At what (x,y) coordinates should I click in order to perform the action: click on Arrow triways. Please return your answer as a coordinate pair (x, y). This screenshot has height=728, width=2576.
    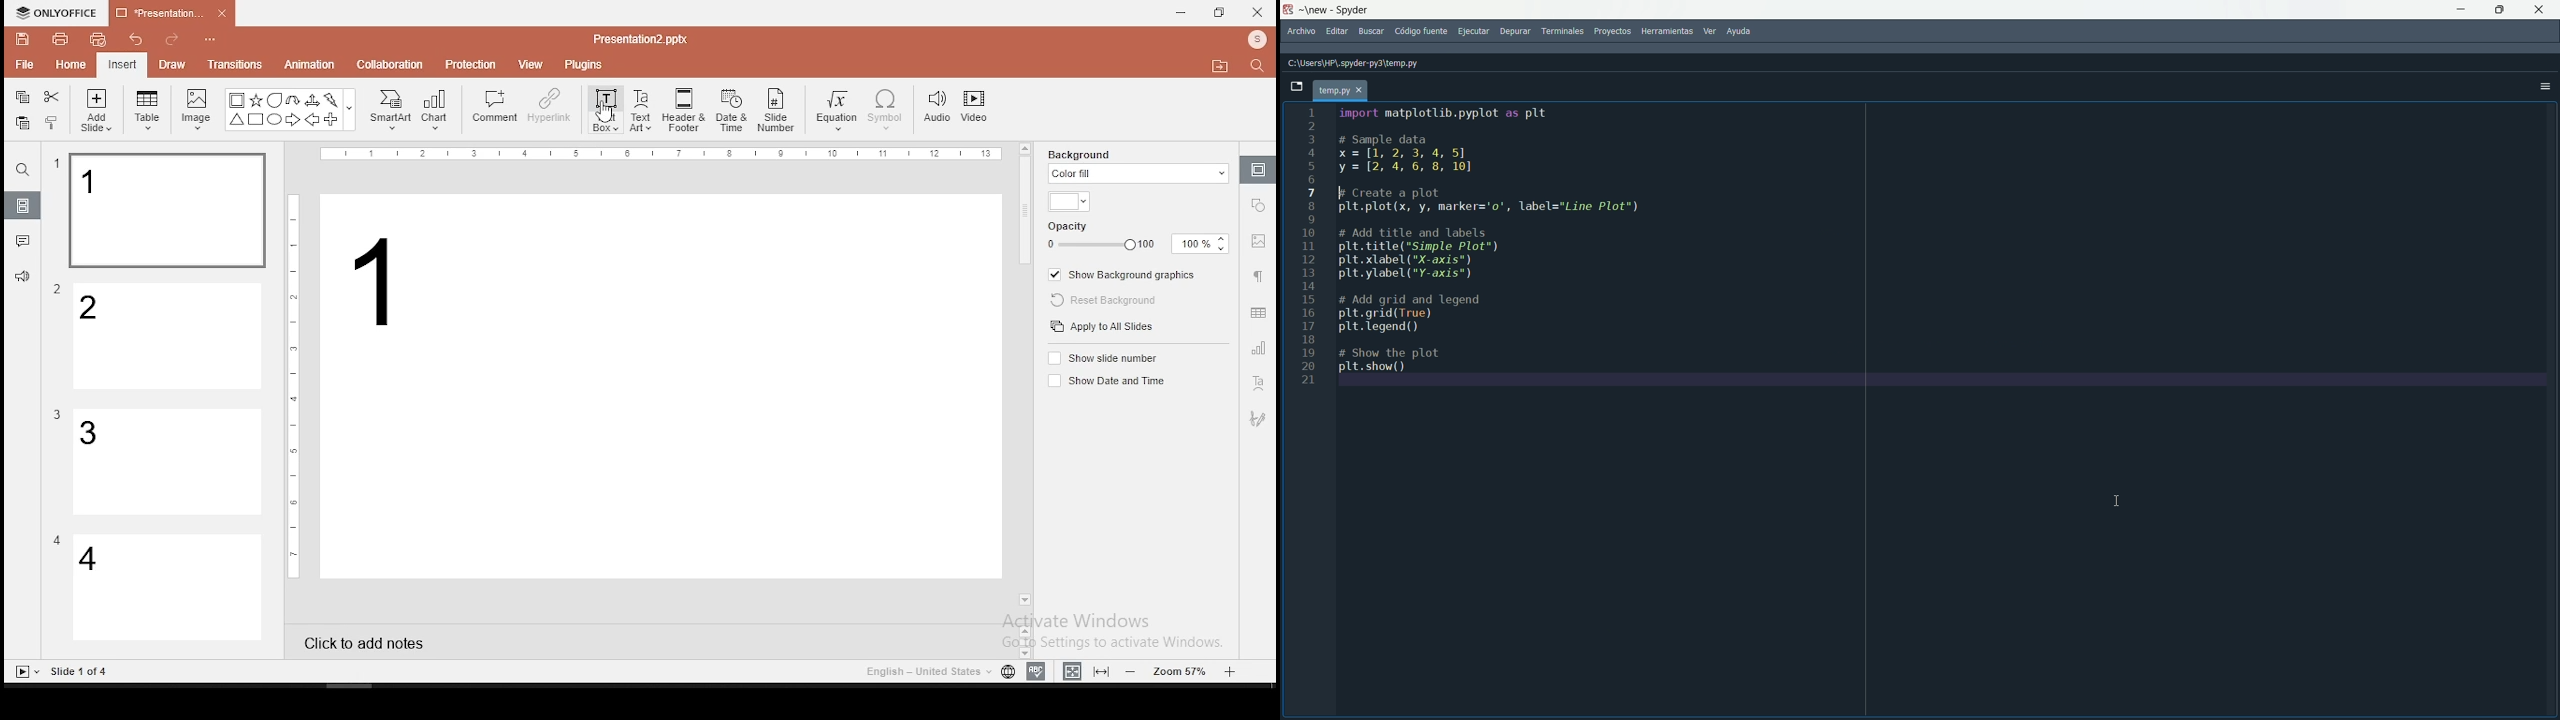
    Looking at the image, I should click on (313, 100).